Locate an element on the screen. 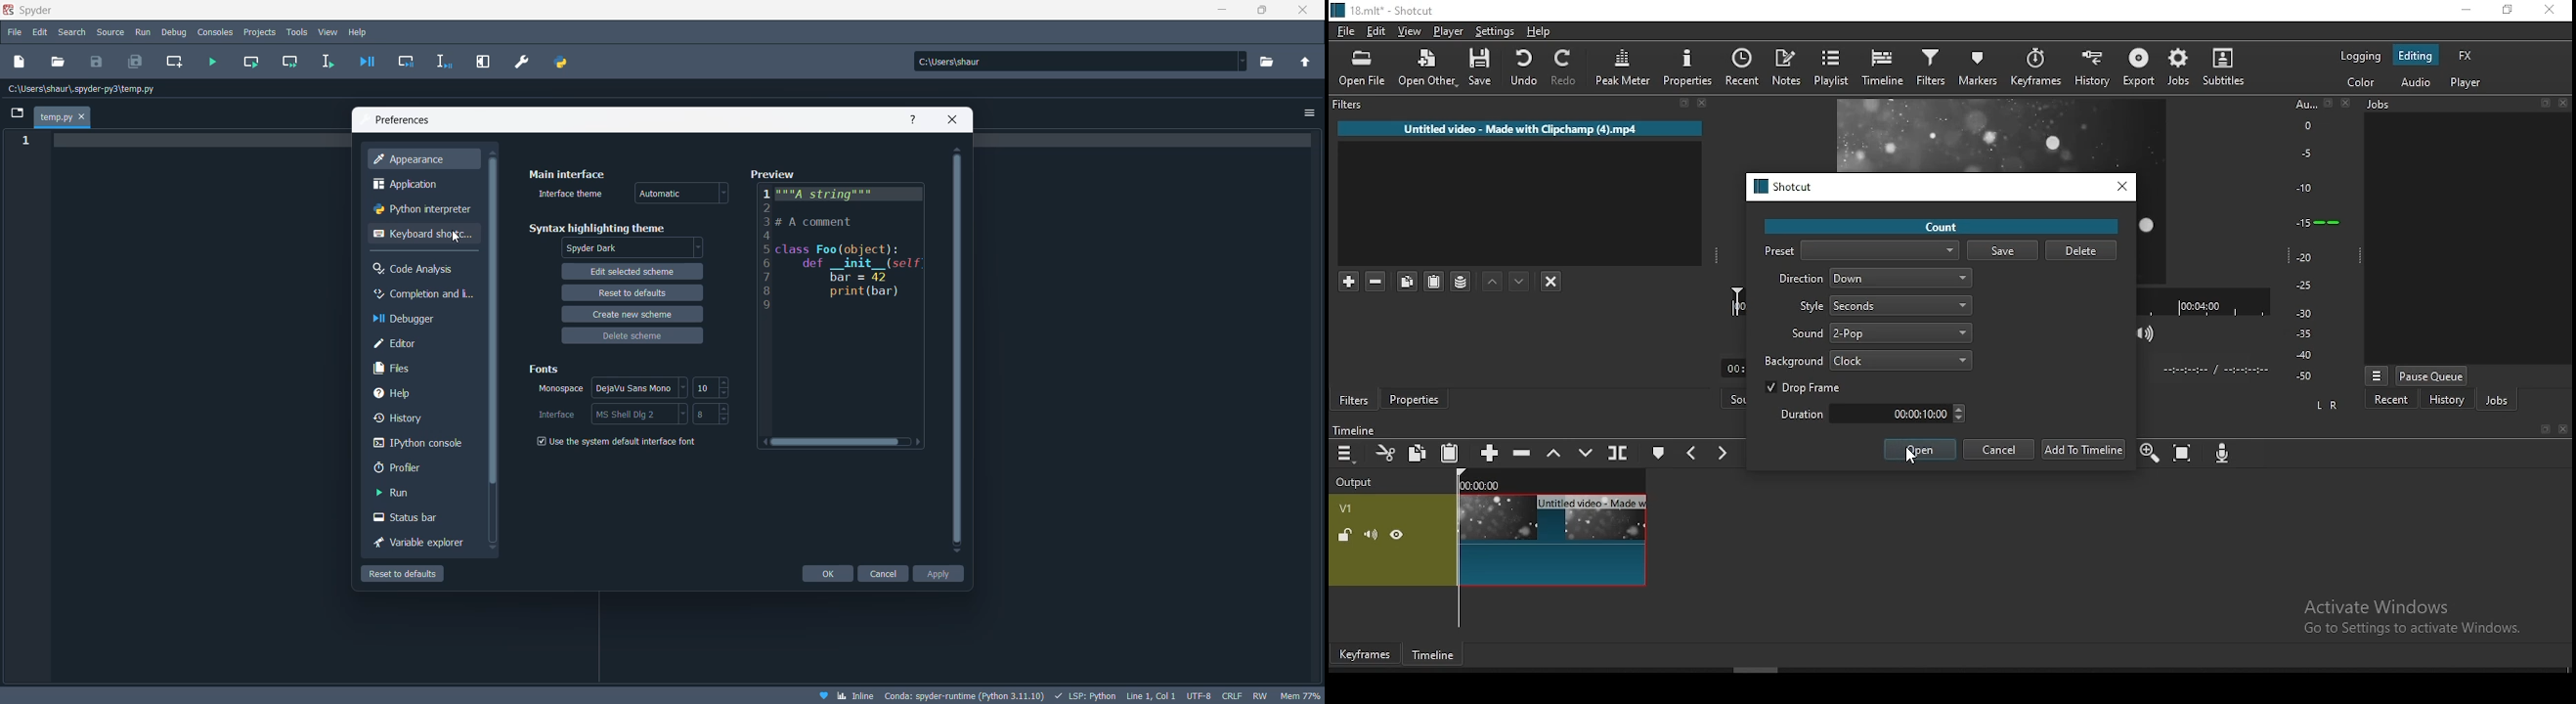 The image size is (2576, 728). spider version is located at coordinates (963, 694).